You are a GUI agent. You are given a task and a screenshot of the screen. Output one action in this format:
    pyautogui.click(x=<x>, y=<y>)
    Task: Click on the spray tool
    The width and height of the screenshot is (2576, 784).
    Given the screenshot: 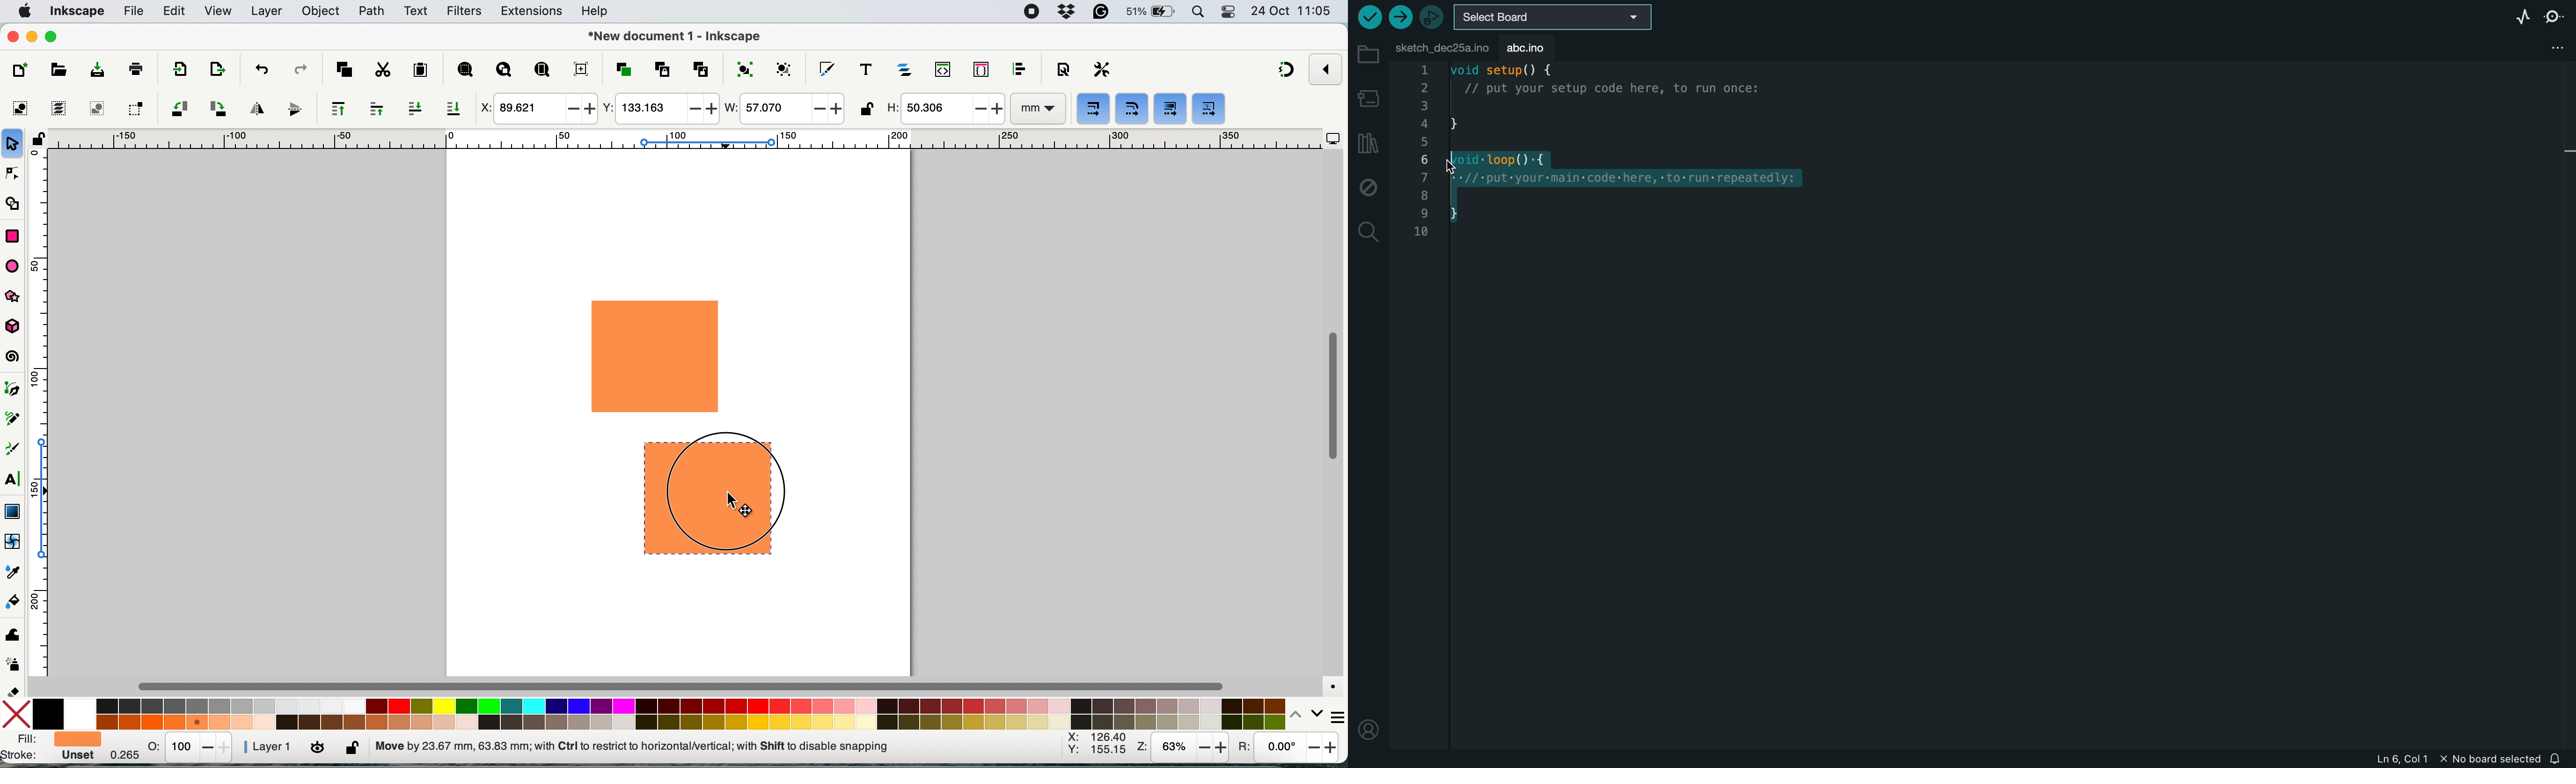 What is the action you would take?
    pyautogui.click(x=14, y=665)
    